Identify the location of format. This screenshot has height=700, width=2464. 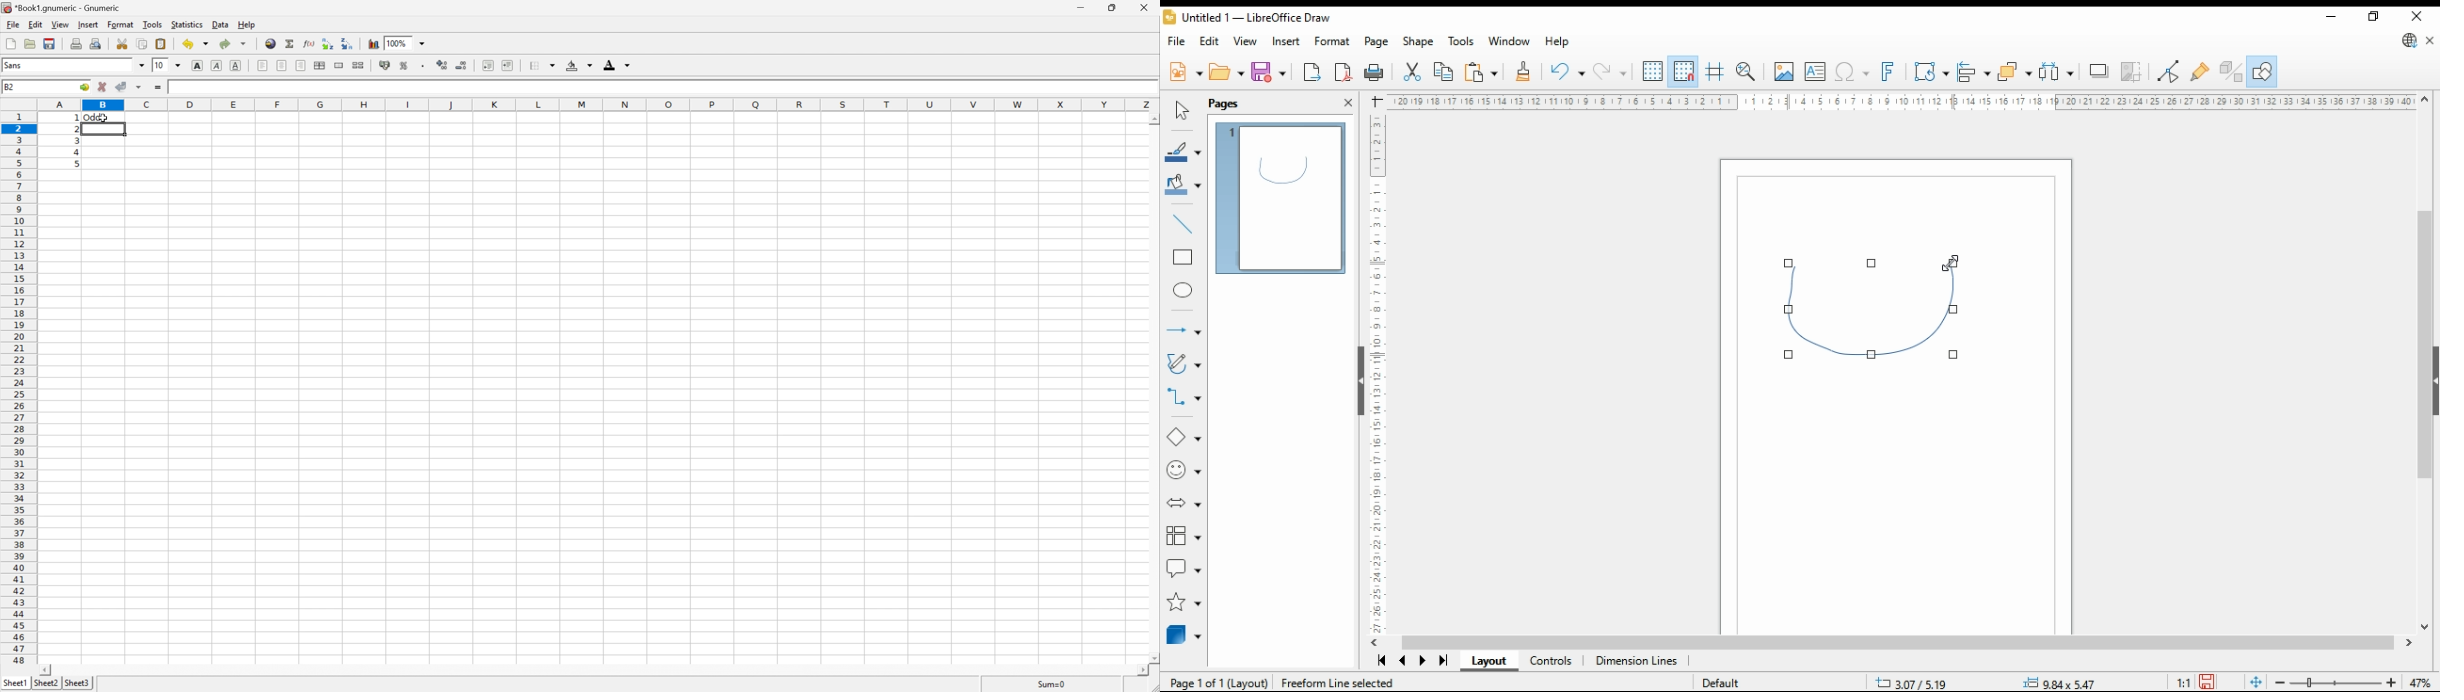
(1332, 41).